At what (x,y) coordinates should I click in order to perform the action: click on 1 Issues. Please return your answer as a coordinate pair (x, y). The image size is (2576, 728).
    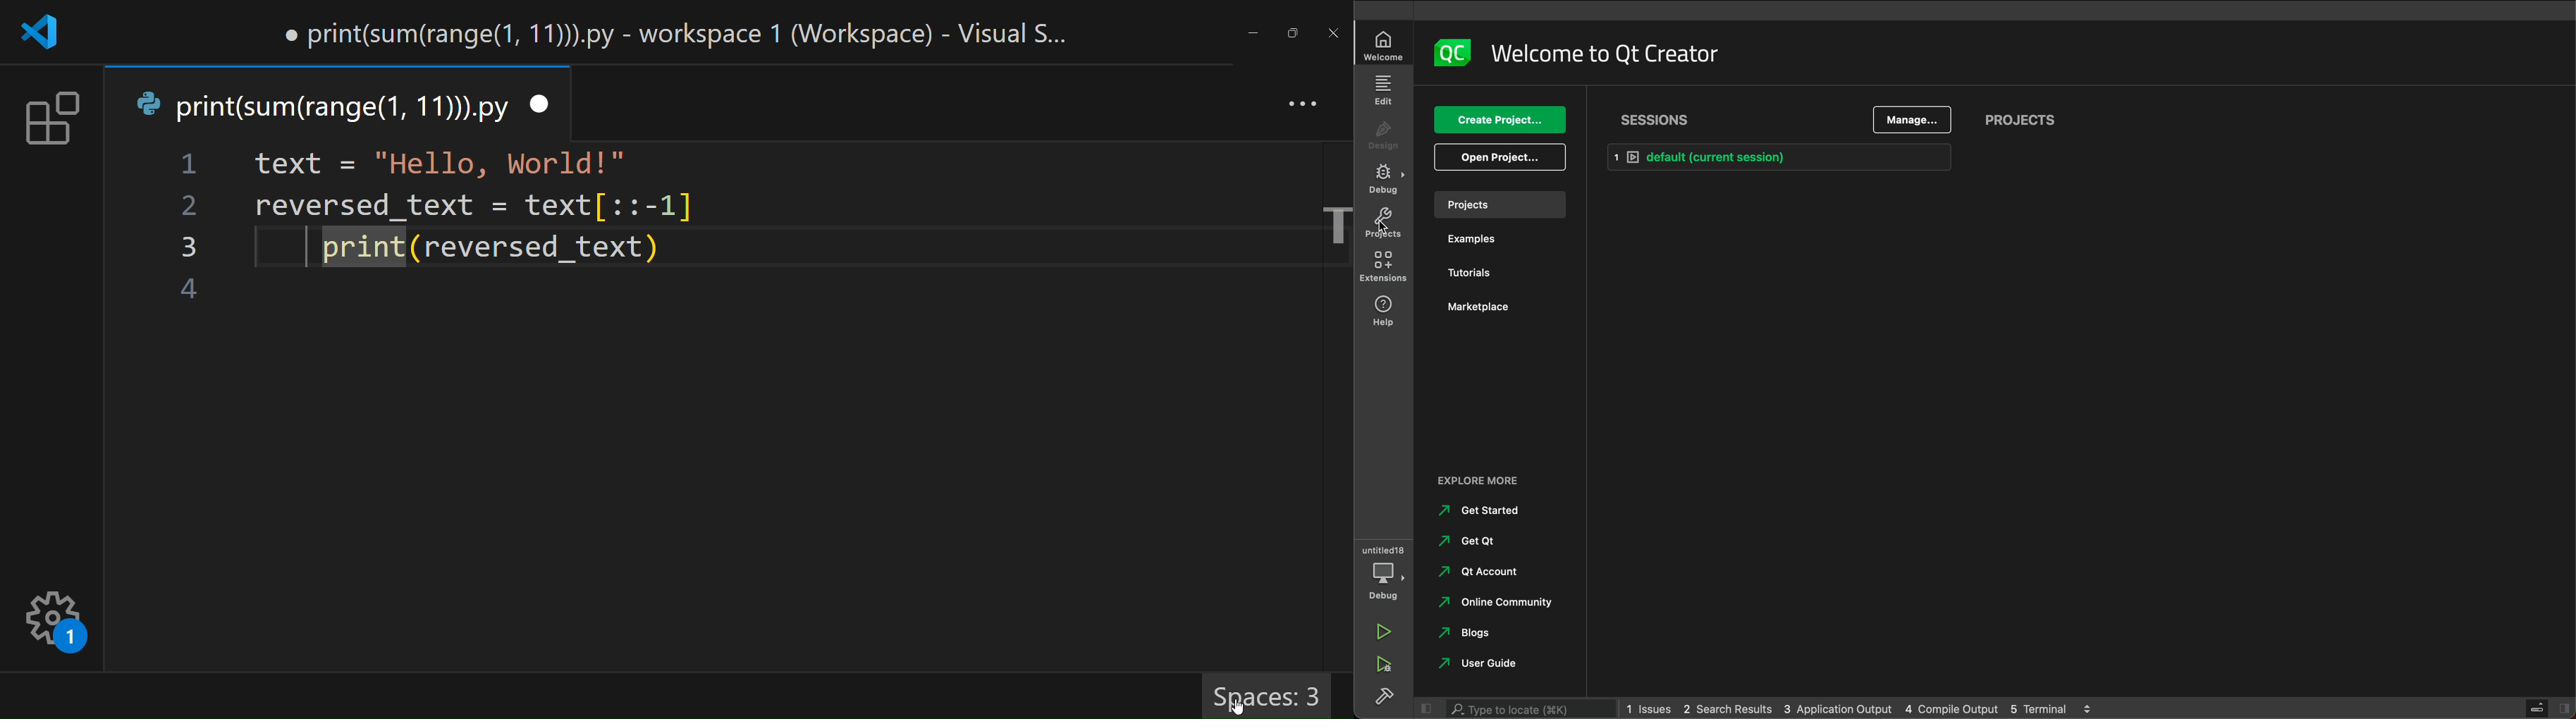
    Looking at the image, I should click on (1648, 707).